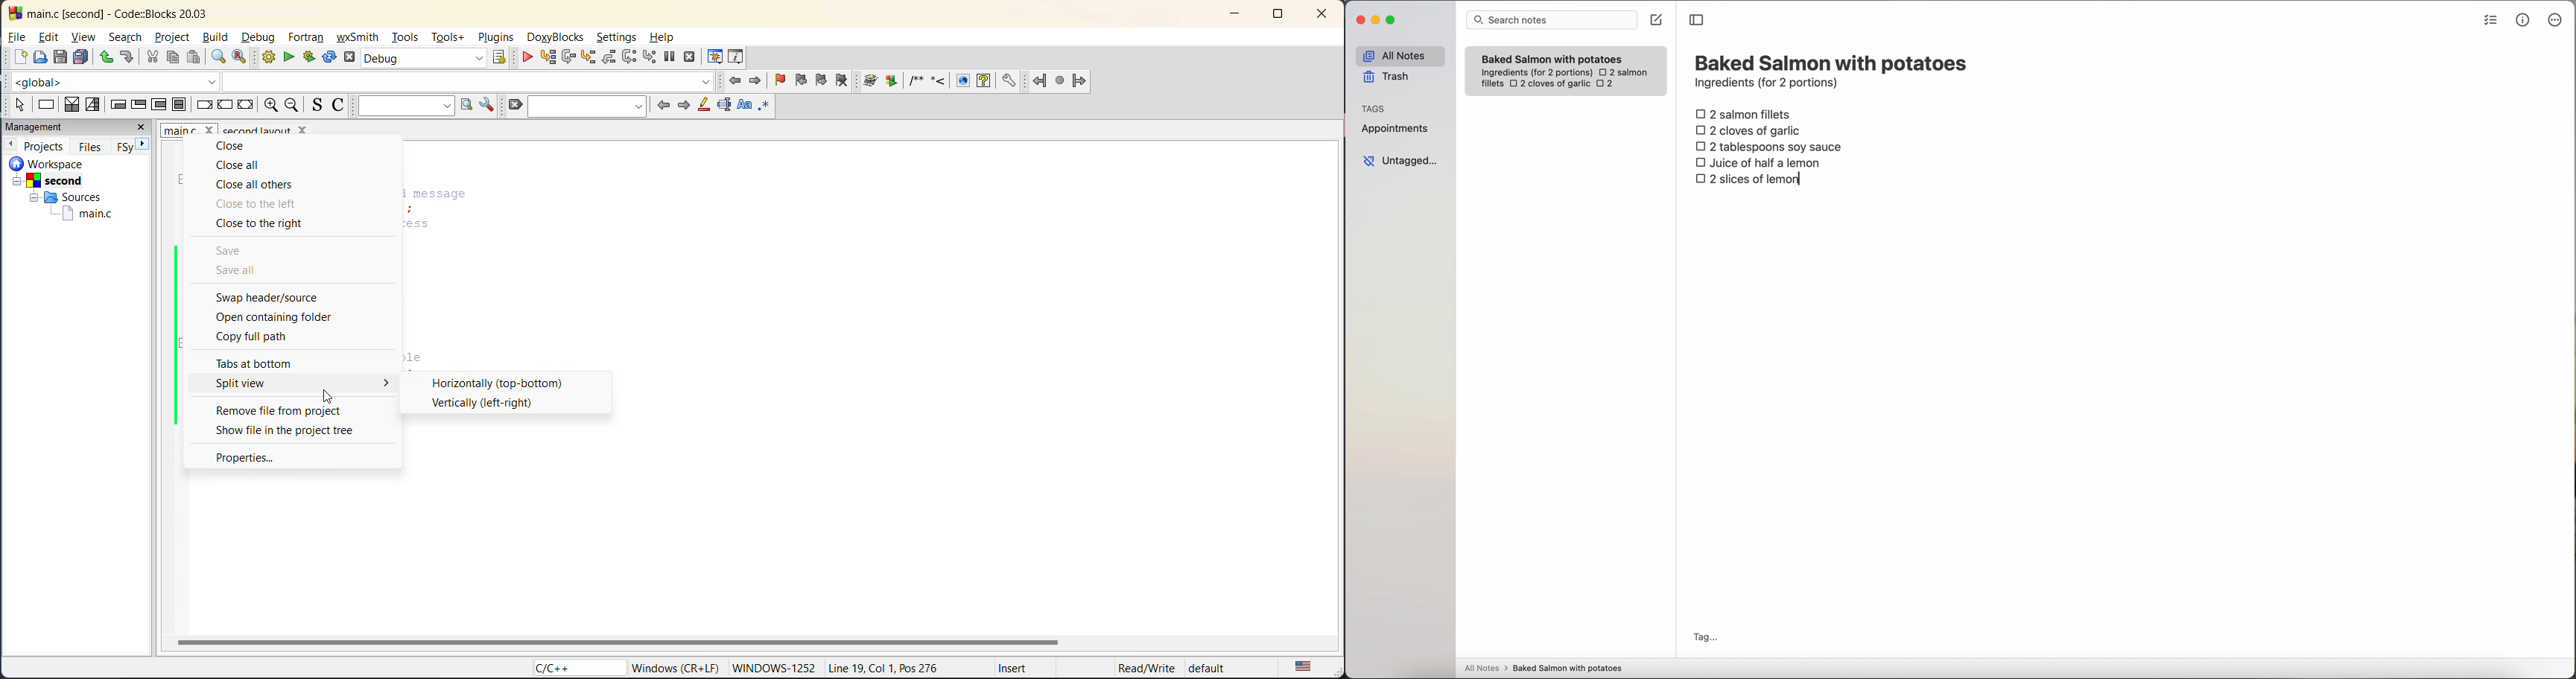  Describe the element at coordinates (142, 12) in the screenshot. I see `app name and file name` at that location.